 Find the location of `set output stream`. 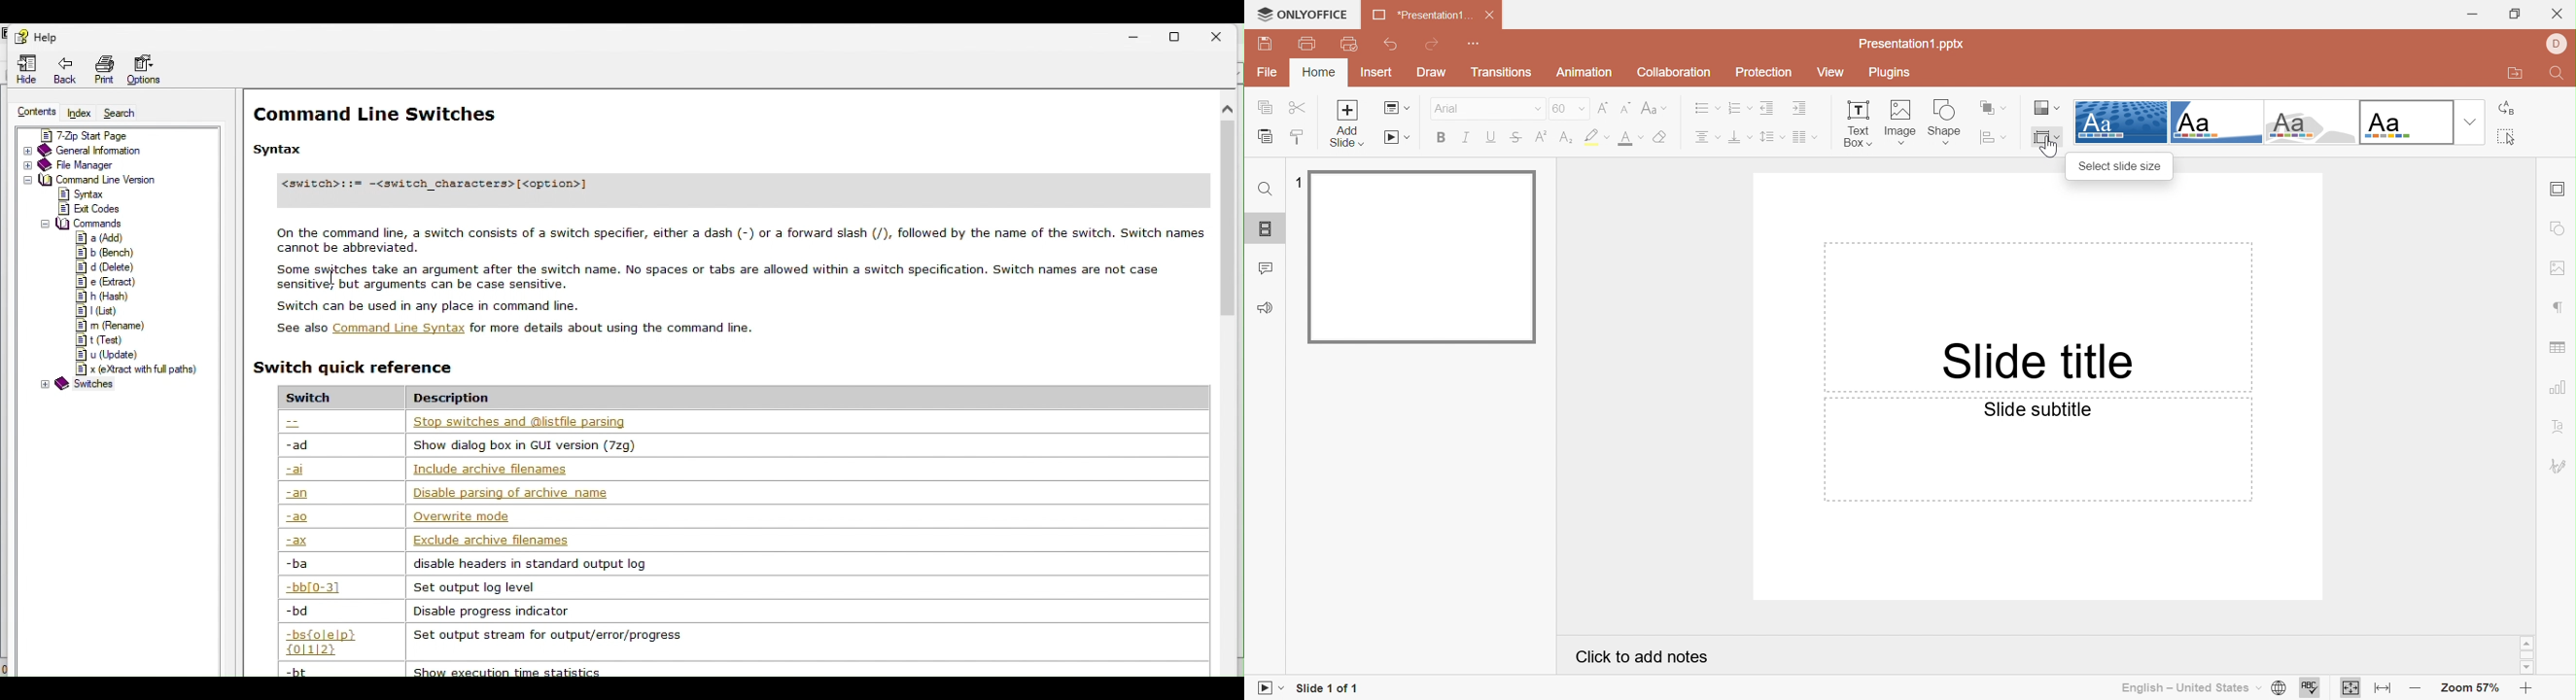

set output stream is located at coordinates (554, 634).